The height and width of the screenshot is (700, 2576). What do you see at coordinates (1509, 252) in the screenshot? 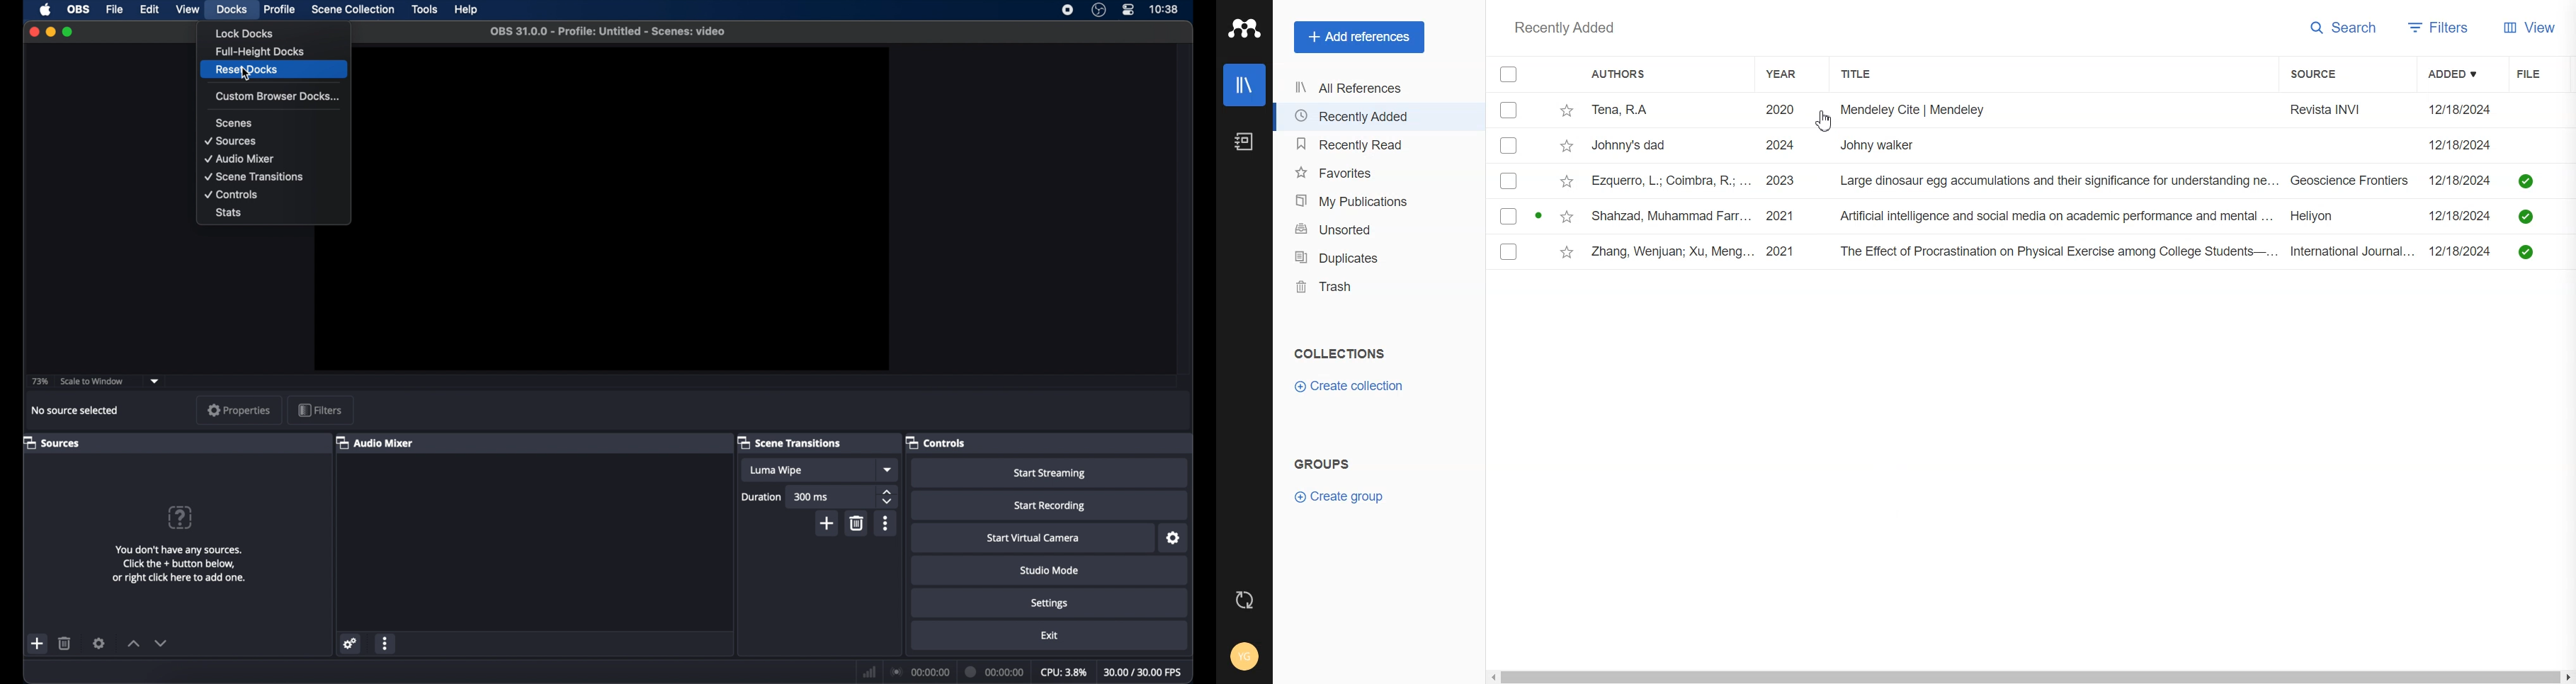
I see `Checkbox` at bounding box center [1509, 252].